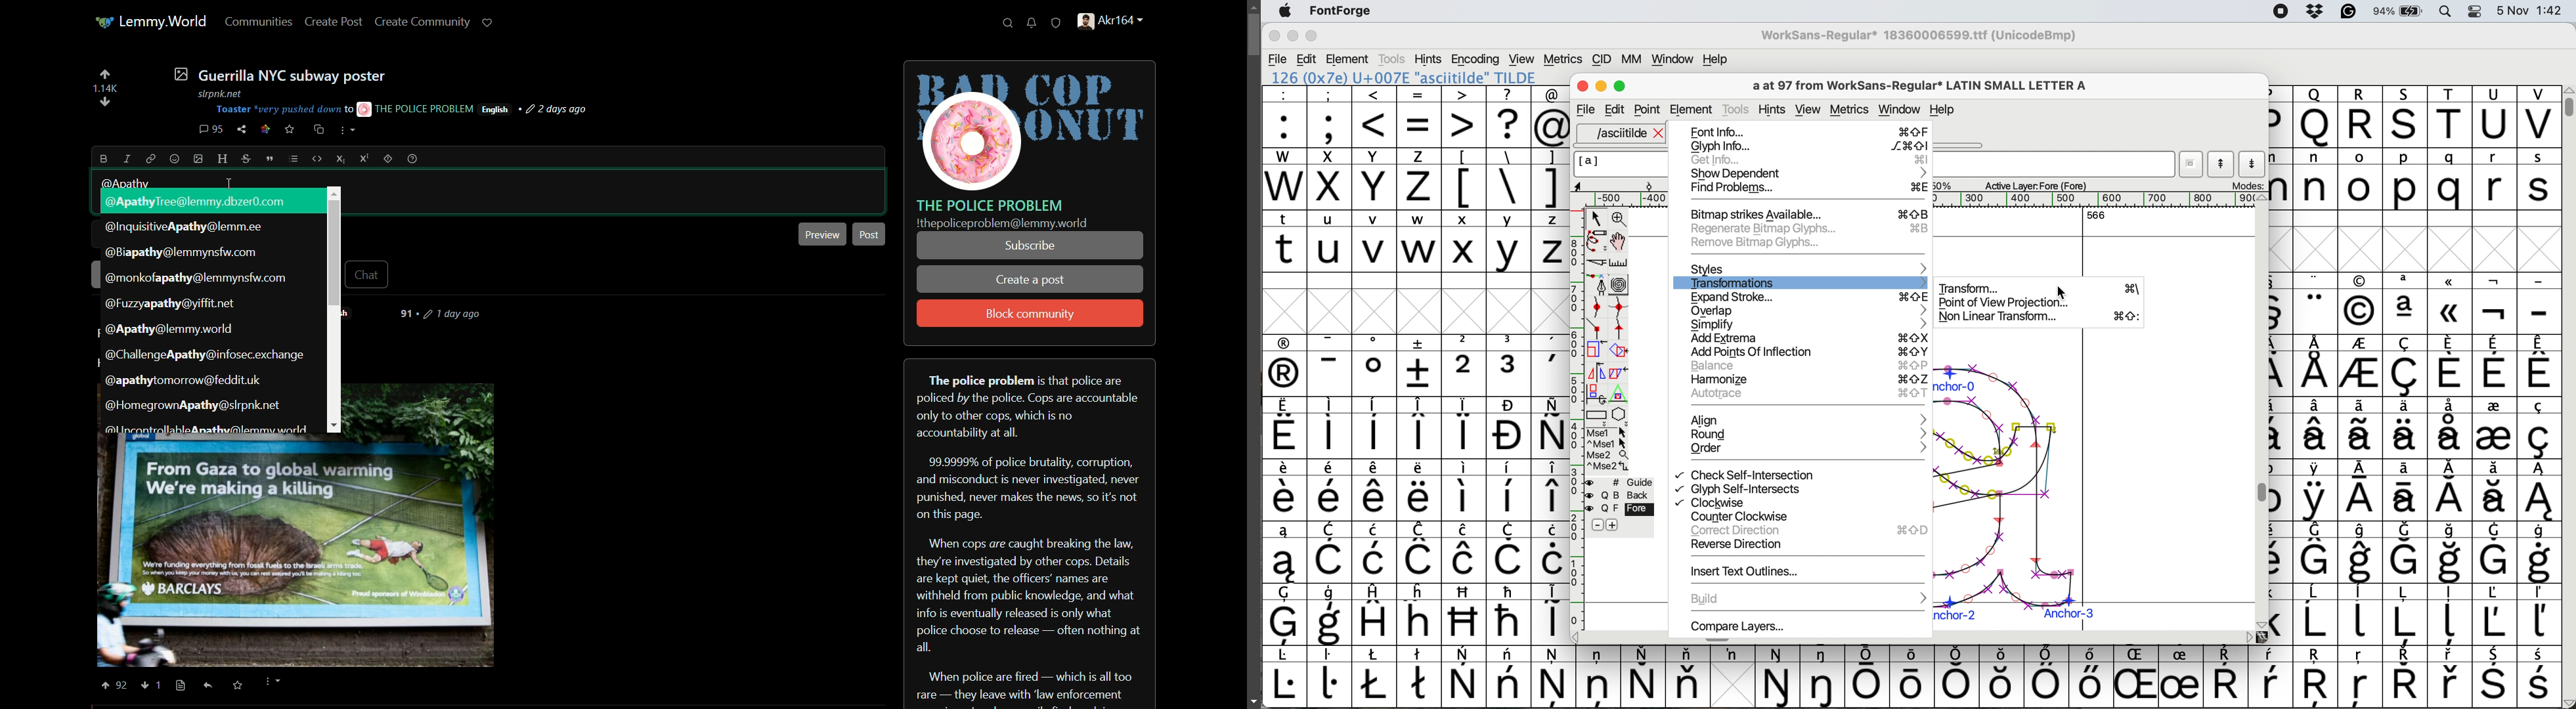 Image resolution: width=2576 pixels, height=728 pixels. What do you see at coordinates (104, 74) in the screenshot?
I see `upvote` at bounding box center [104, 74].